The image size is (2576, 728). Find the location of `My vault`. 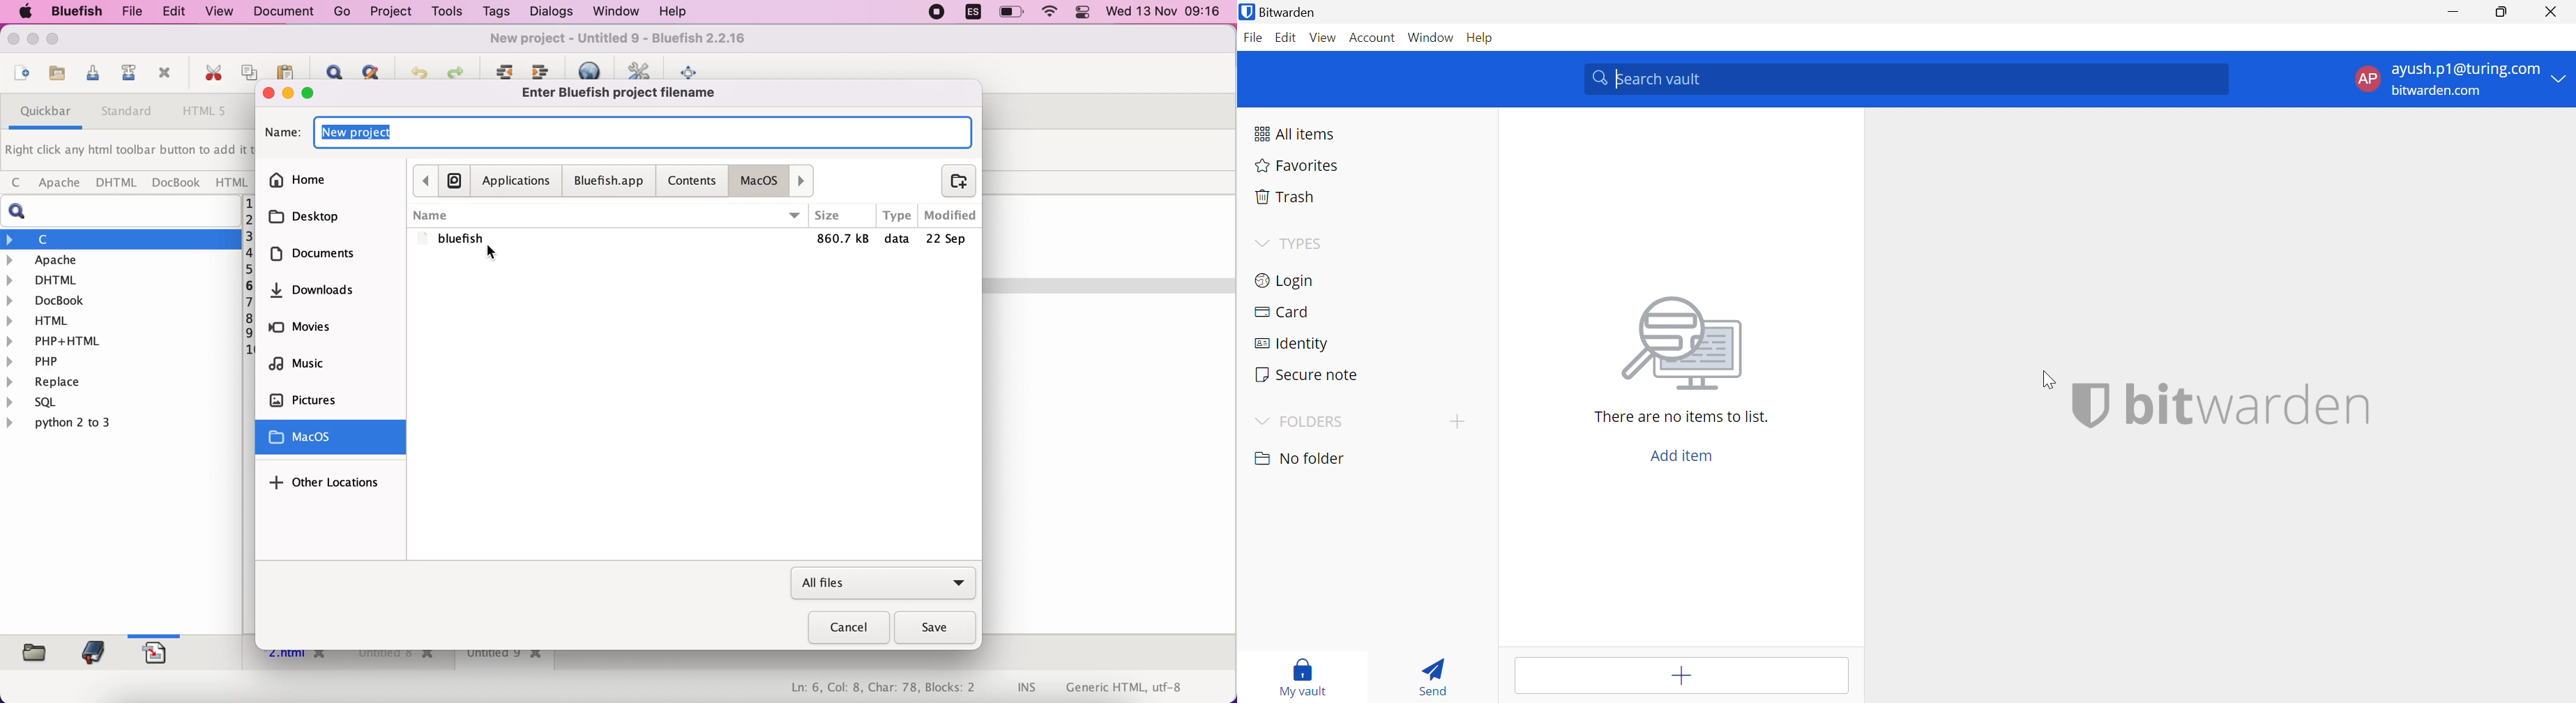

My vault is located at coordinates (1305, 674).